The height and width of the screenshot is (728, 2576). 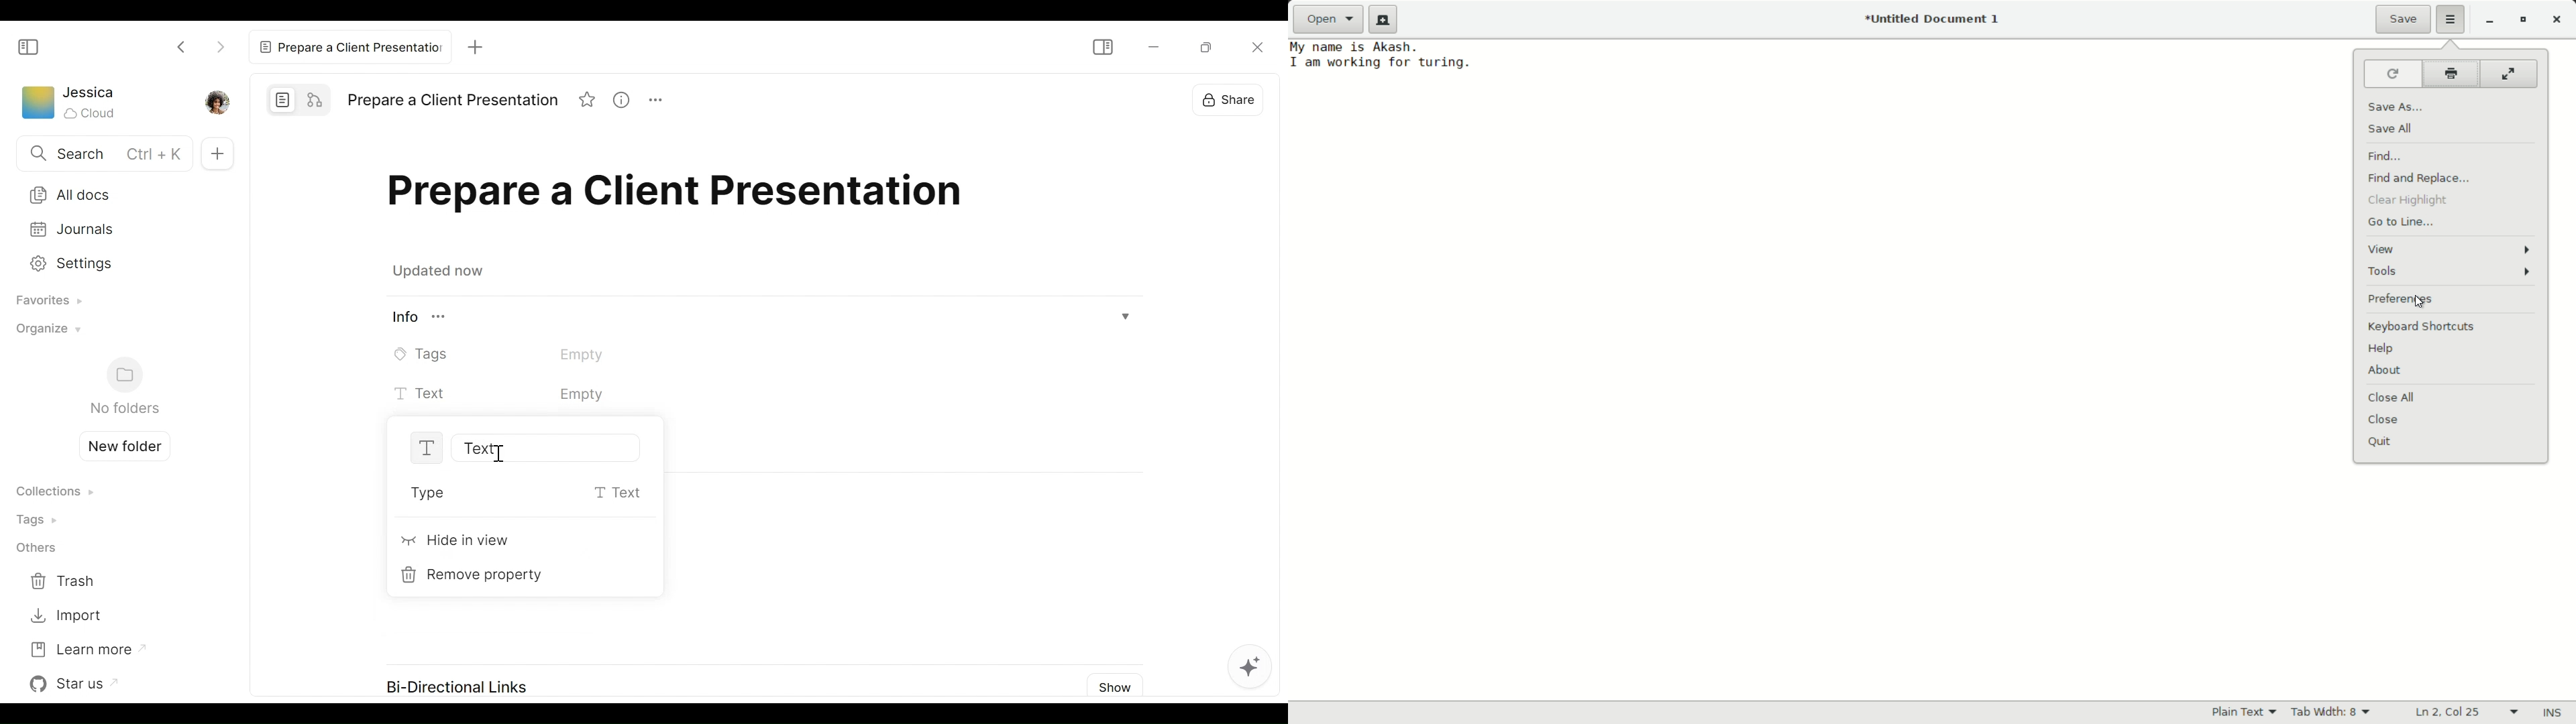 What do you see at coordinates (1203, 48) in the screenshot?
I see `Minimize` at bounding box center [1203, 48].